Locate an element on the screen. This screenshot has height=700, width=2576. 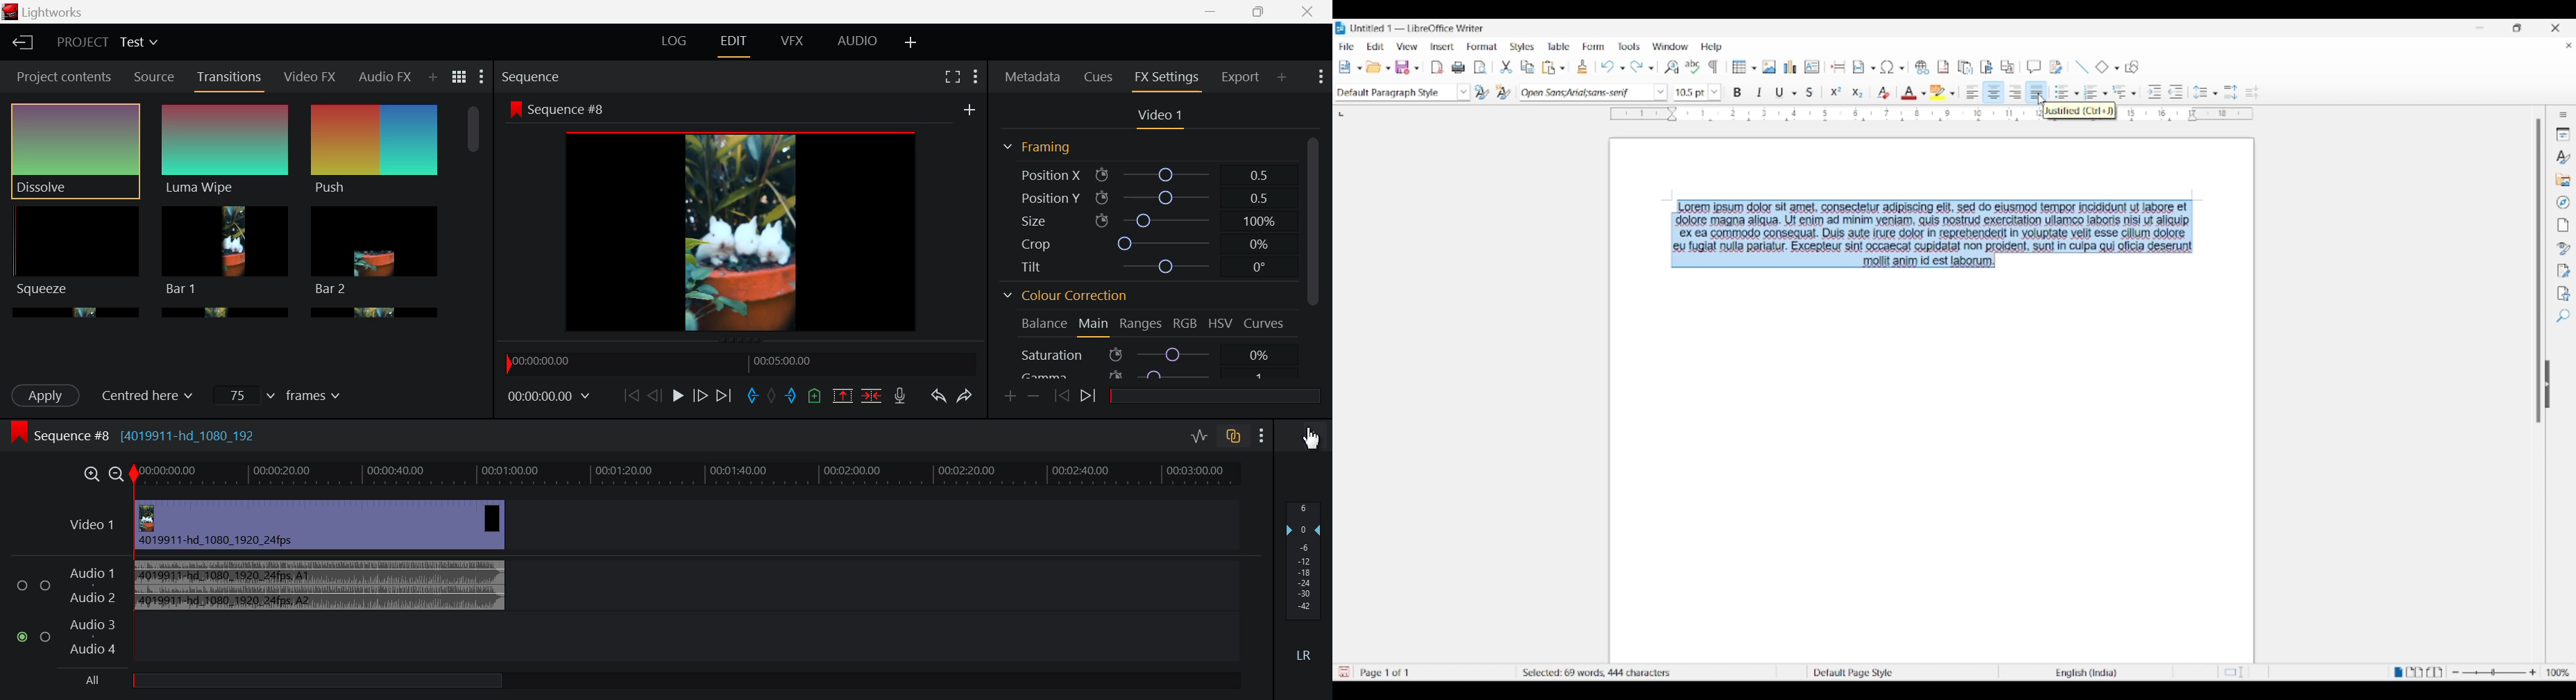
Increase indent is located at coordinates (2154, 92).